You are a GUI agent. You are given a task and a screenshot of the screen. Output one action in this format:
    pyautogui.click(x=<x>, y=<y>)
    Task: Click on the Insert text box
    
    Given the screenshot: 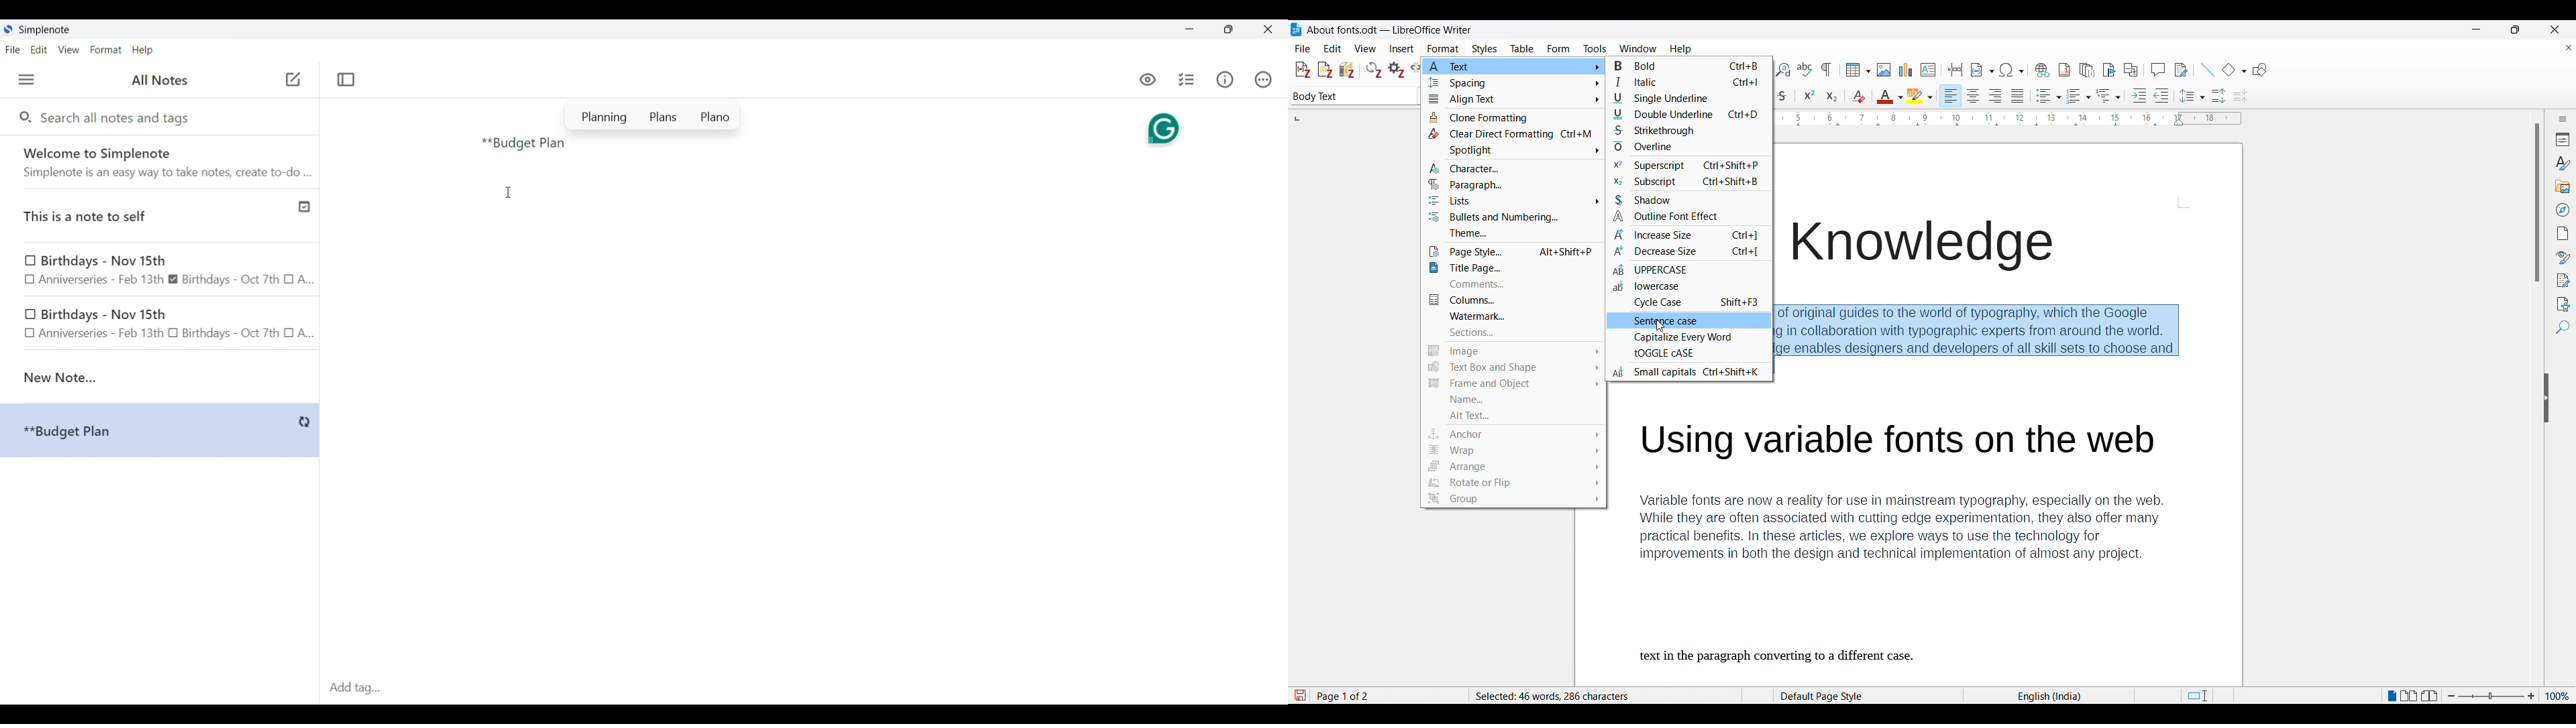 What is the action you would take?
    pyautogui.click(x=1928, y=70)
    